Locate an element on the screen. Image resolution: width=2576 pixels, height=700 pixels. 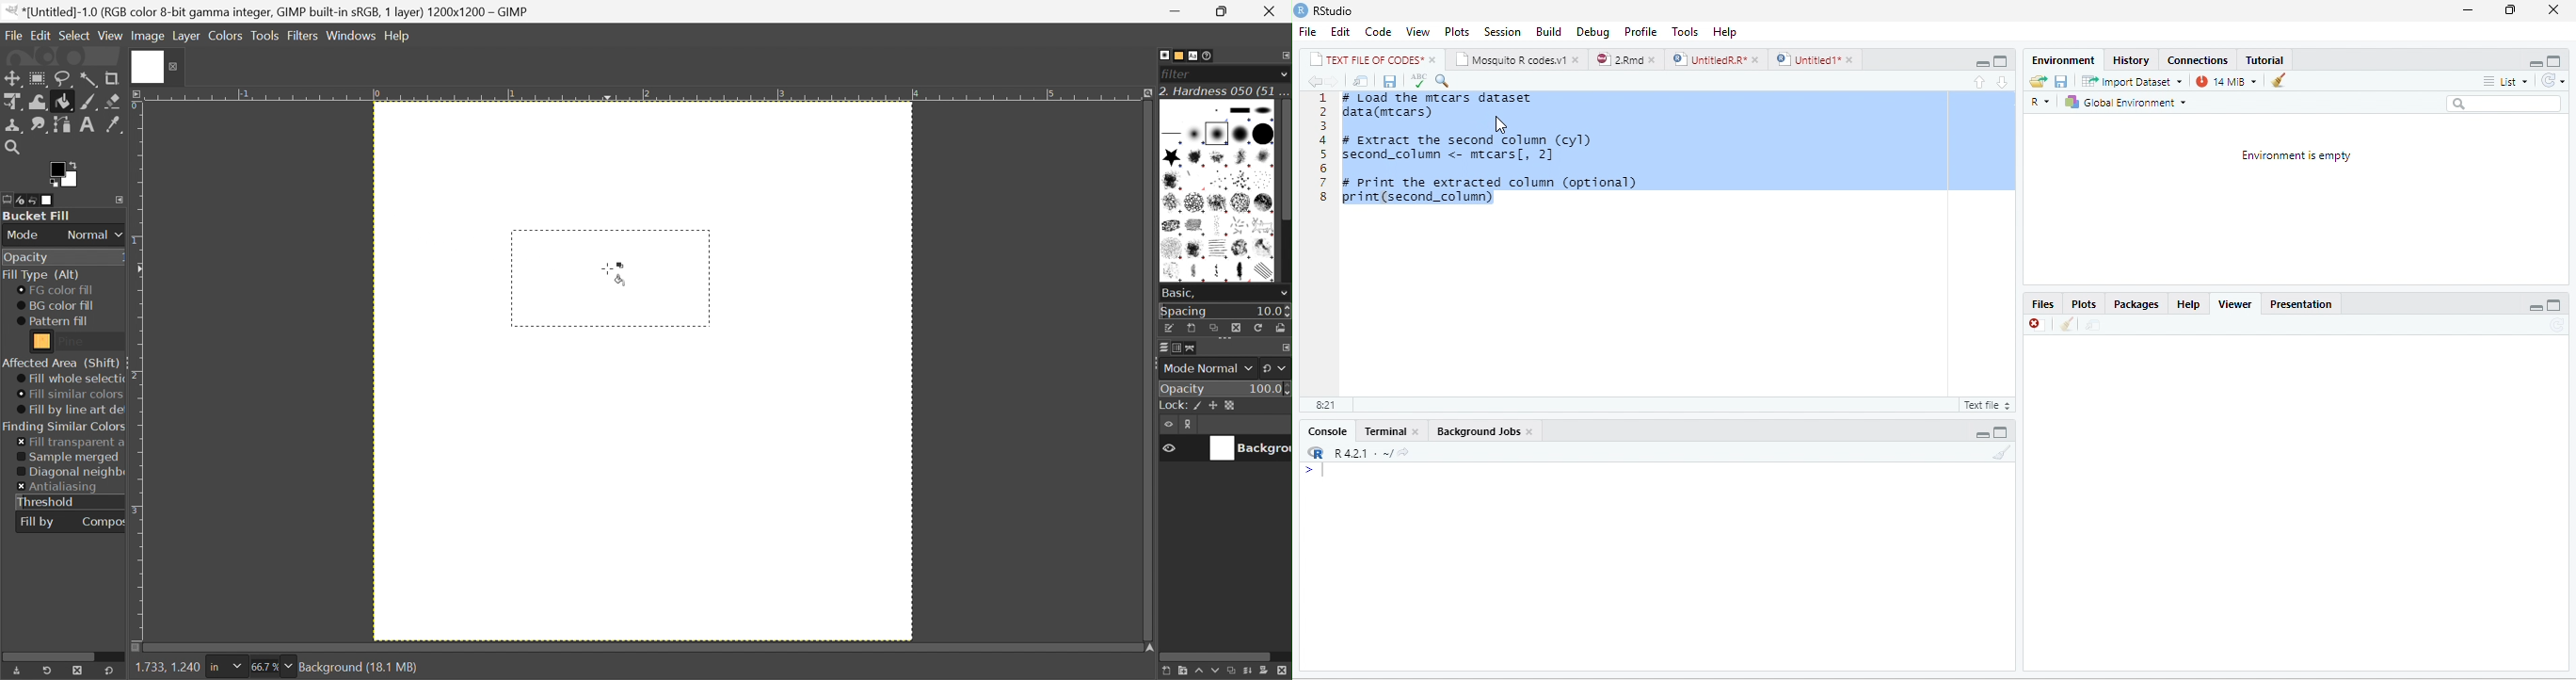
Options is located at coordinates (1227, 341).